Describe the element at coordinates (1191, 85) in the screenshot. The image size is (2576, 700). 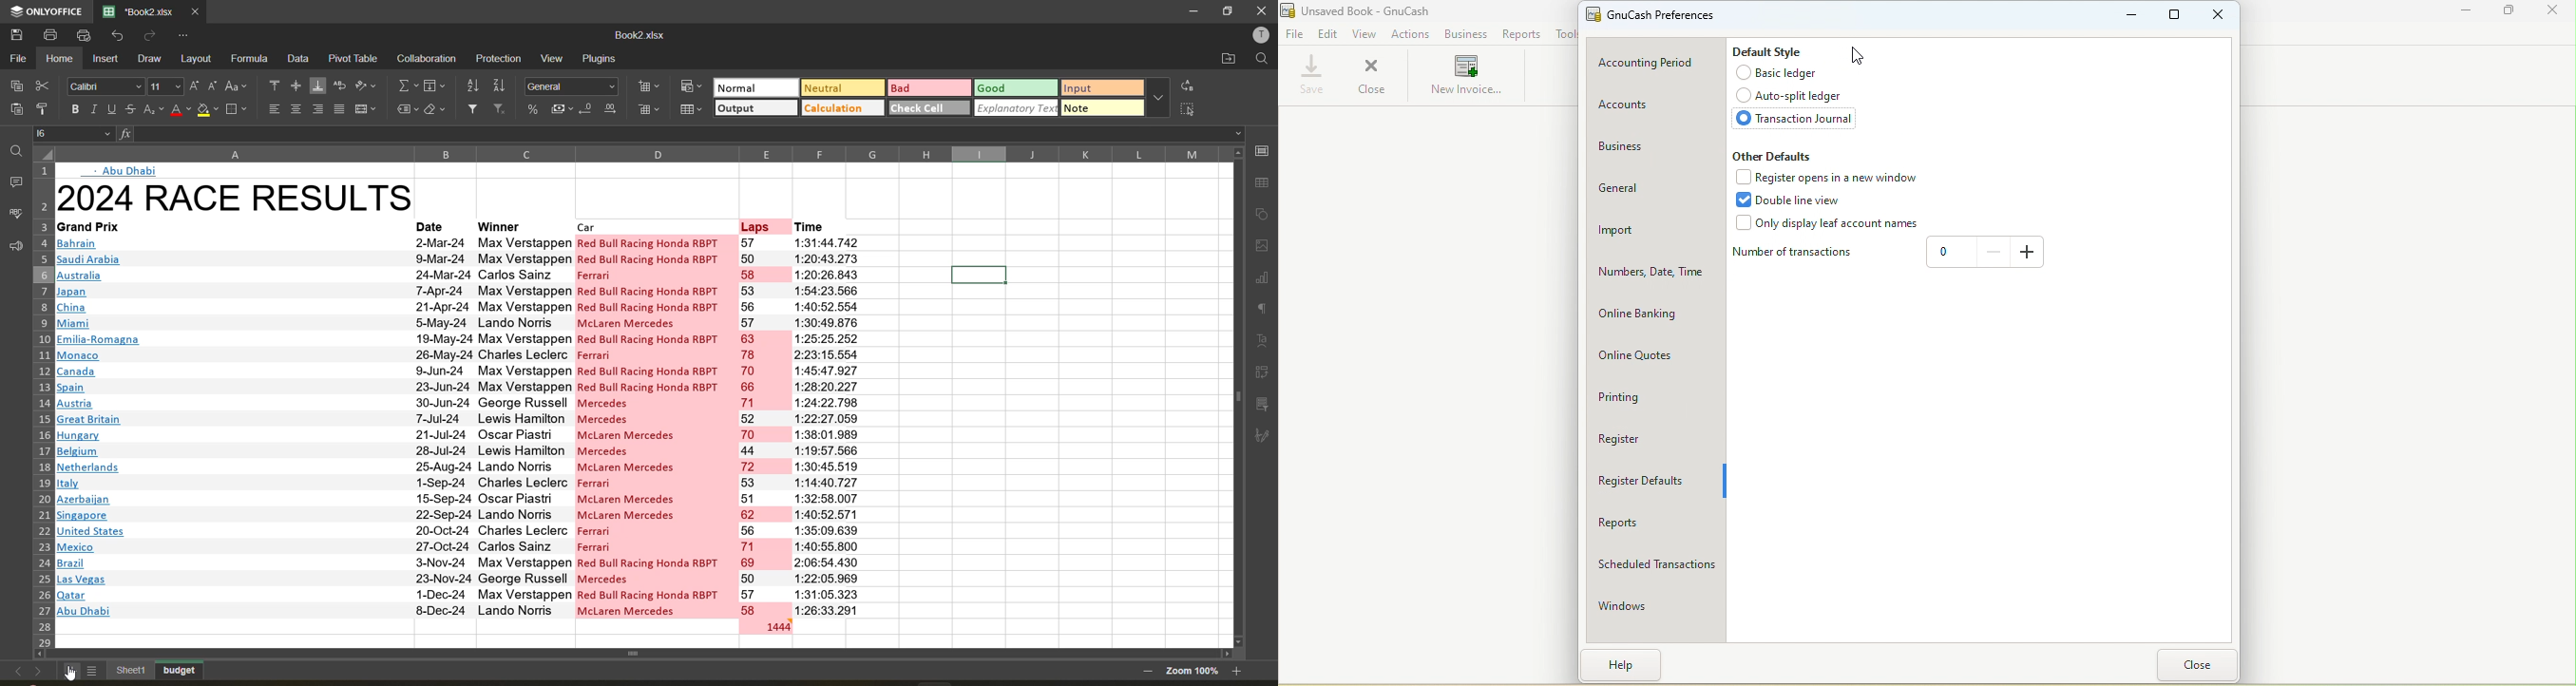
I see `replace` at that location.